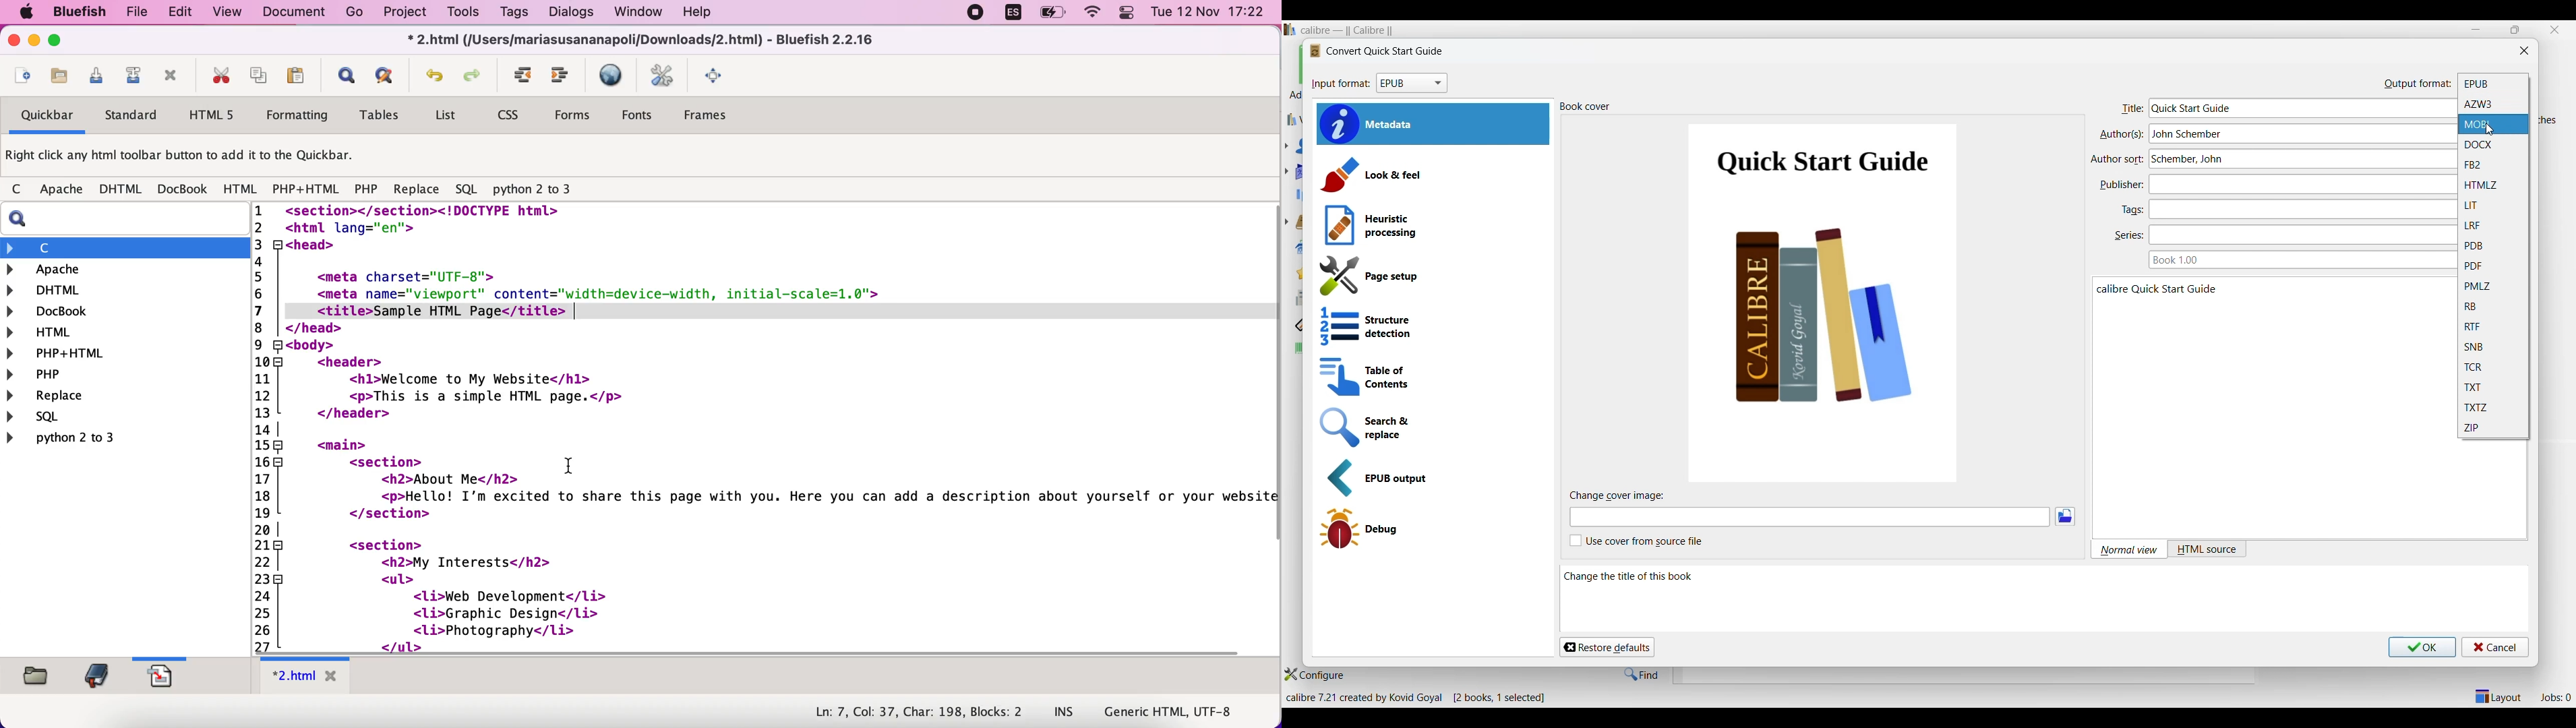  I want to click on unindent, so click(565, 76).